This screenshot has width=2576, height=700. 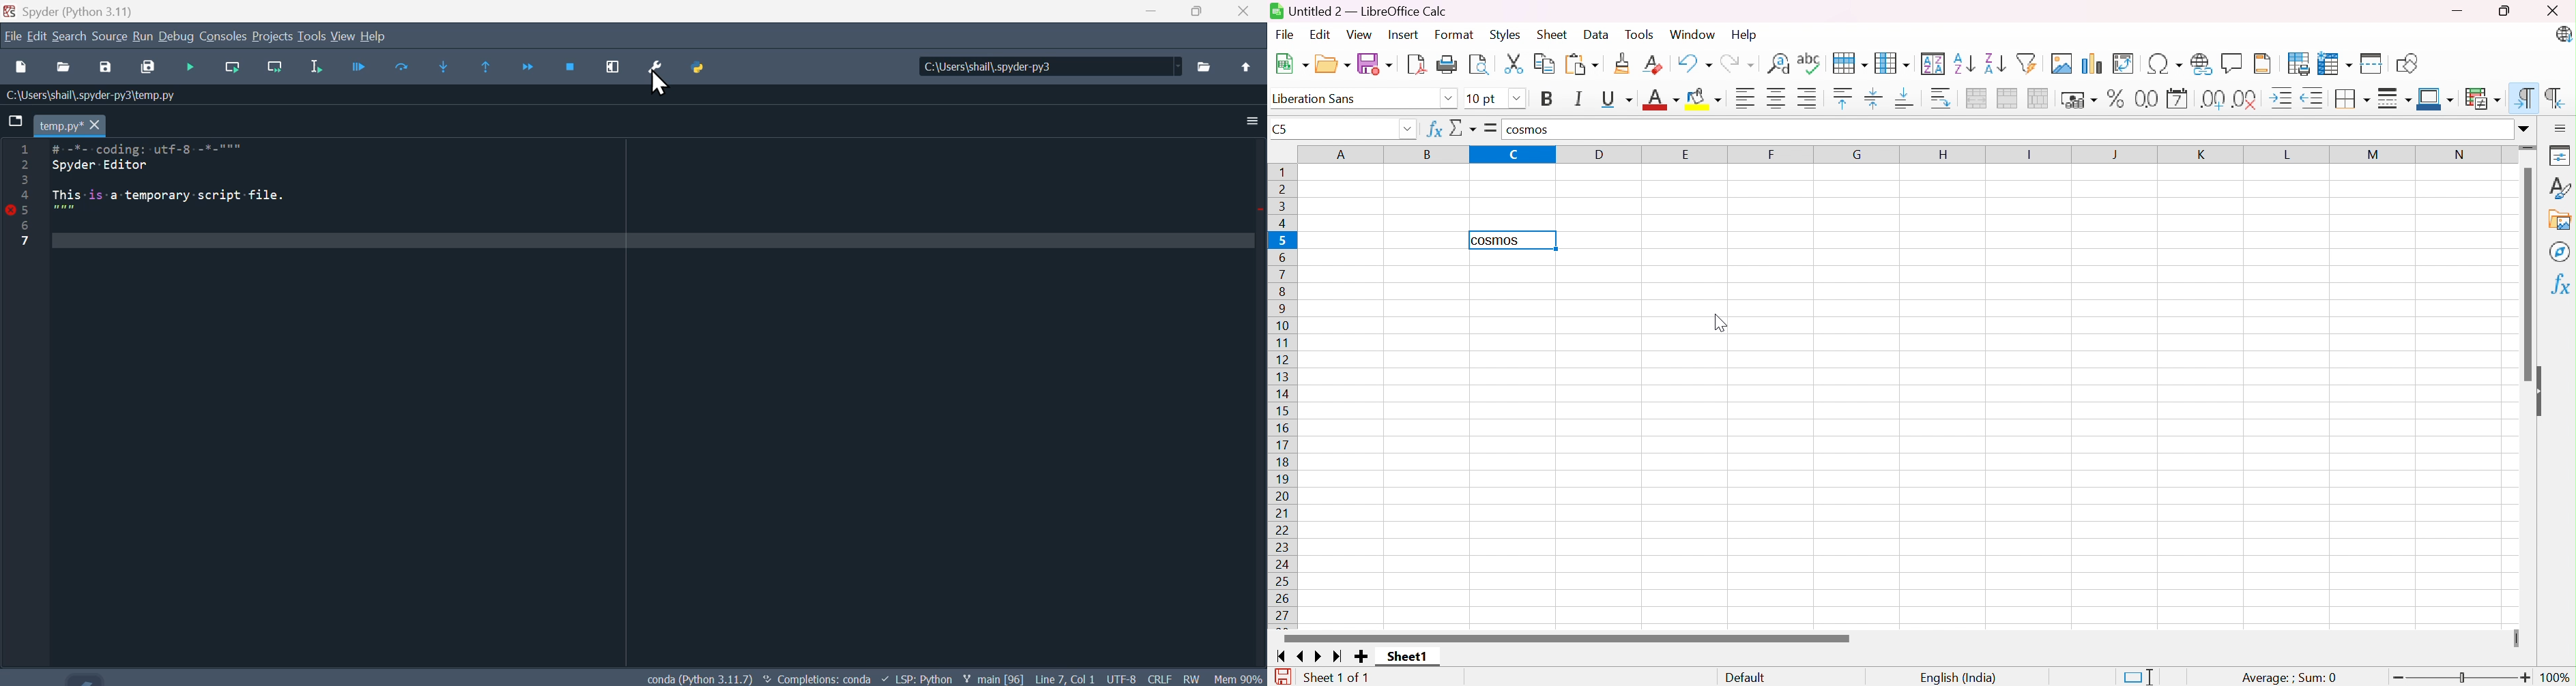 What do you see at coordinates (273, 38) in the screenshot?
I see `Project` at bounding box center [273, 38].